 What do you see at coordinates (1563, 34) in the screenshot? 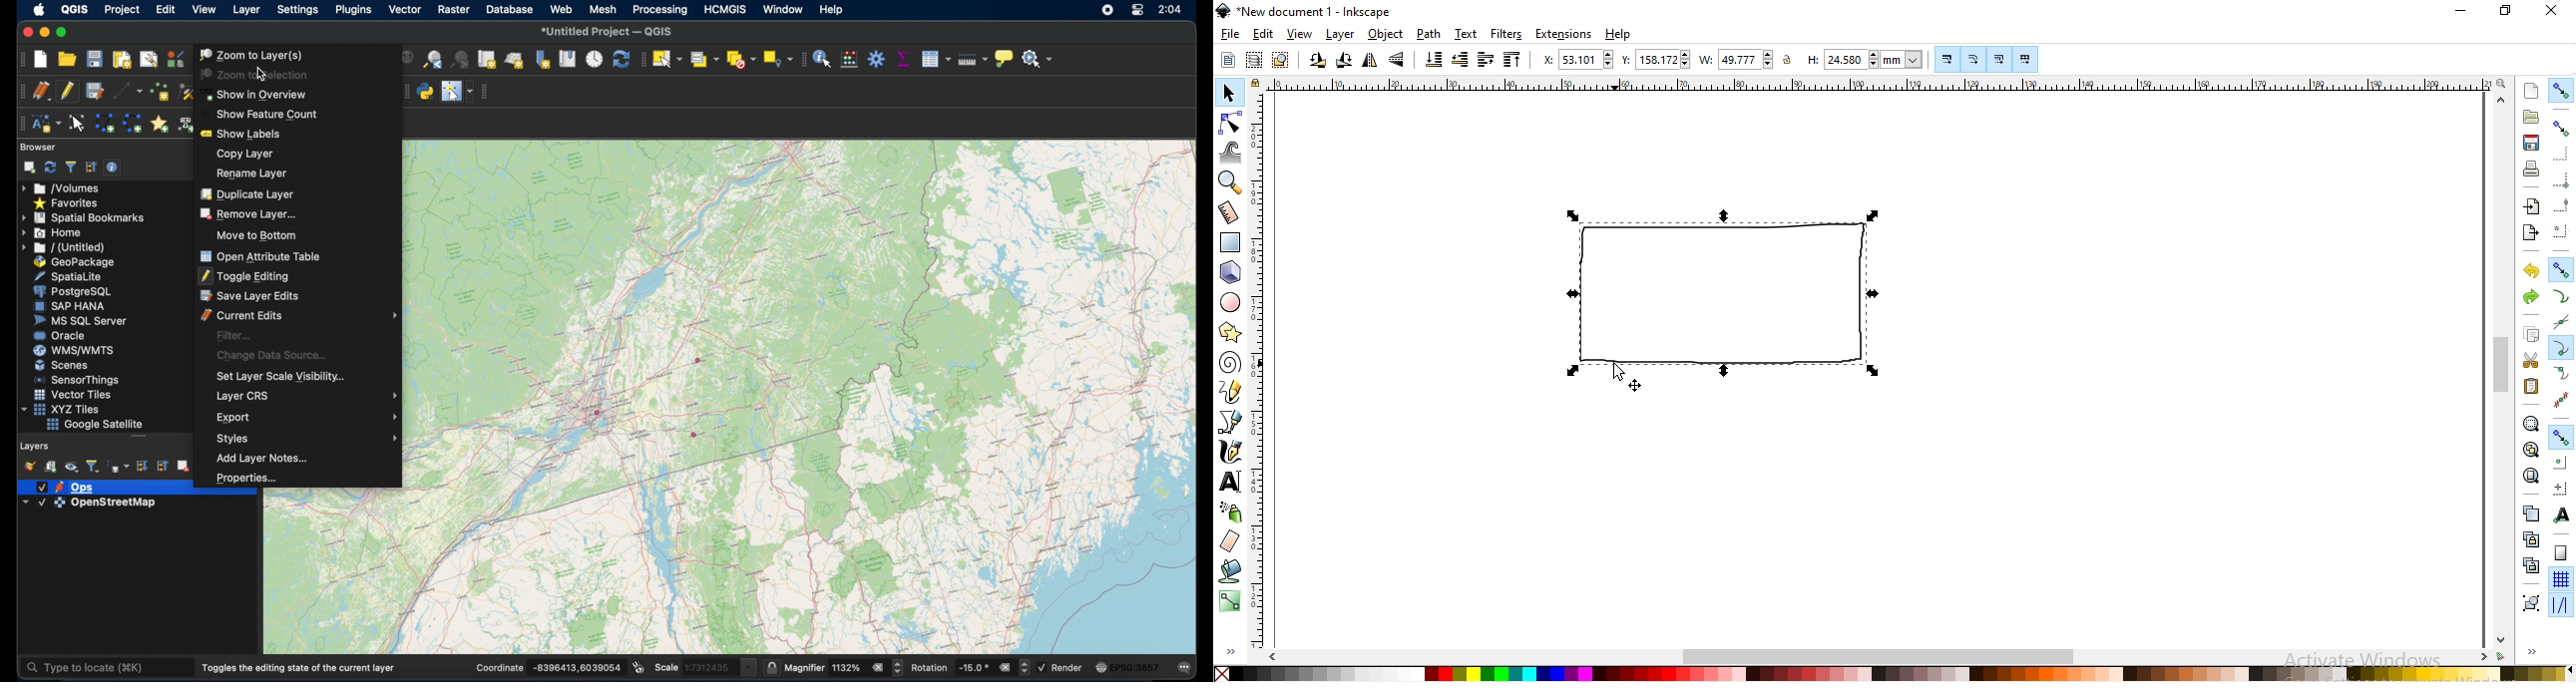
I see `extensions` at bounding box center [1563, 34].